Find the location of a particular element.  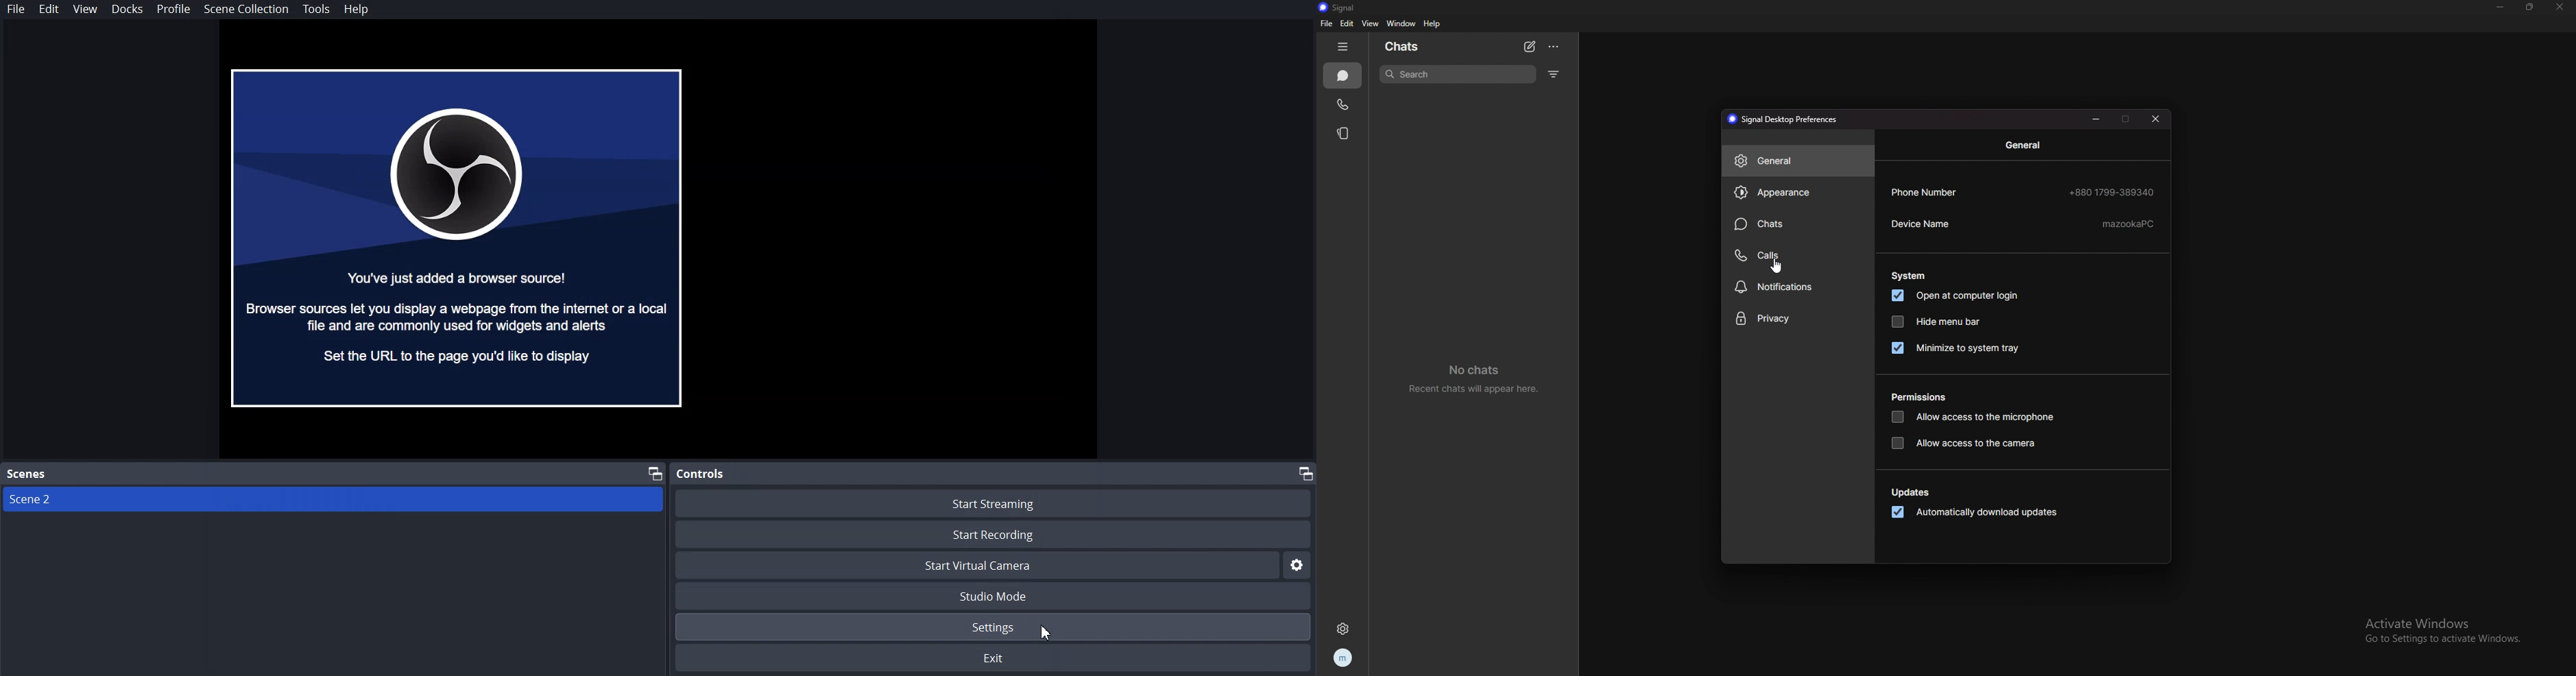

Start Streaming is located at coordinates (994, 502).